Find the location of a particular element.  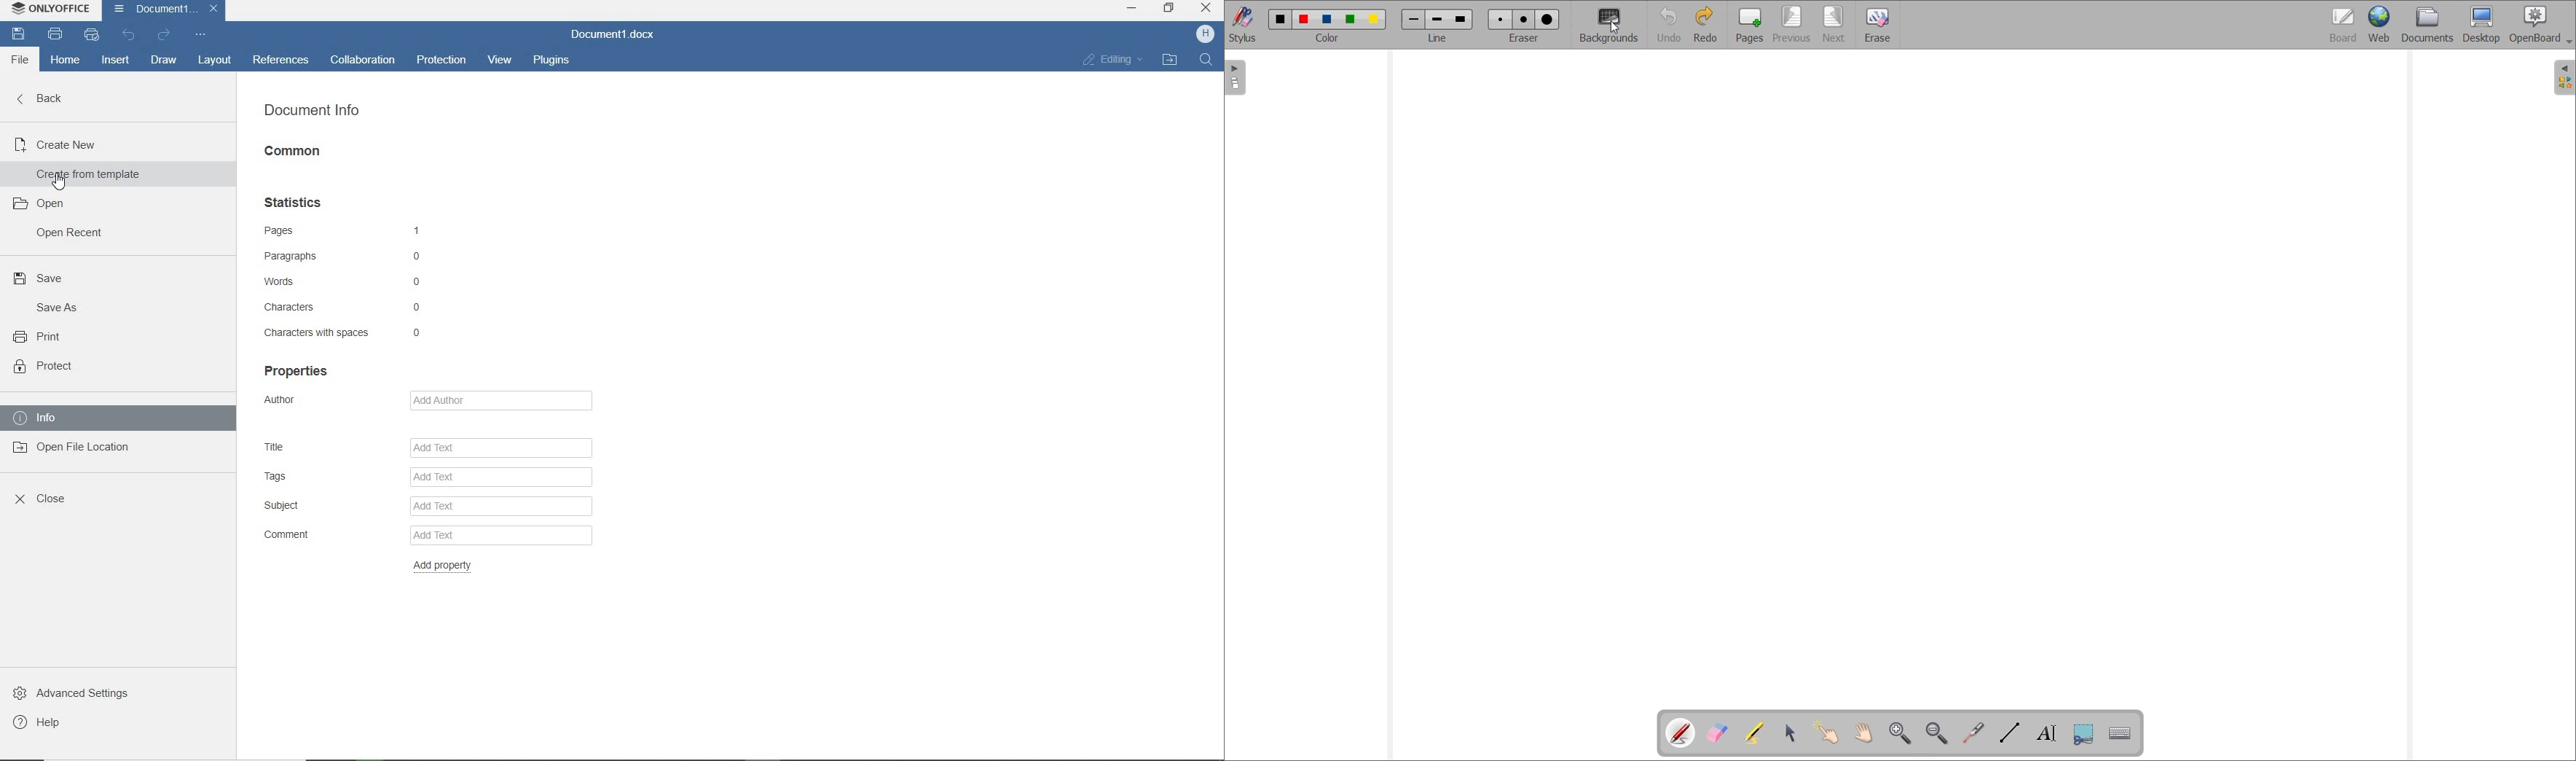

author is located at coordinates (431, 399).